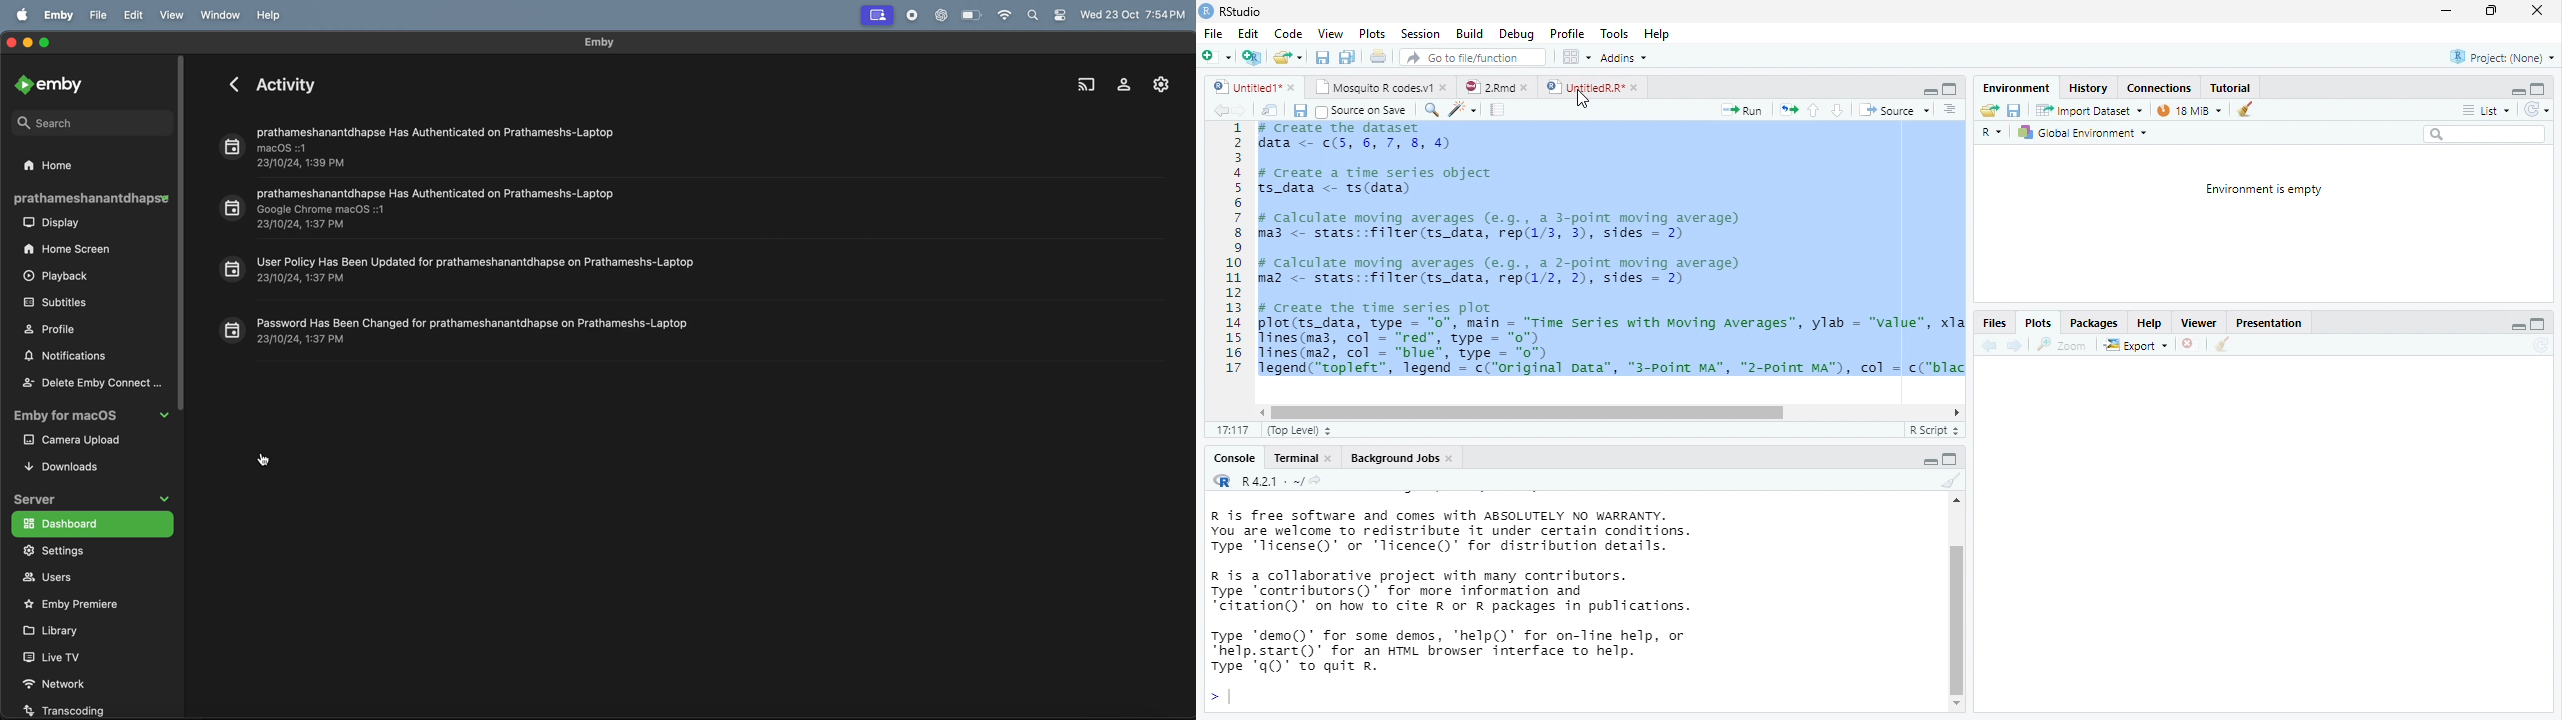 The width and height of the screenshot is (2576, 728). I want to click on close, so click(1452, 459).